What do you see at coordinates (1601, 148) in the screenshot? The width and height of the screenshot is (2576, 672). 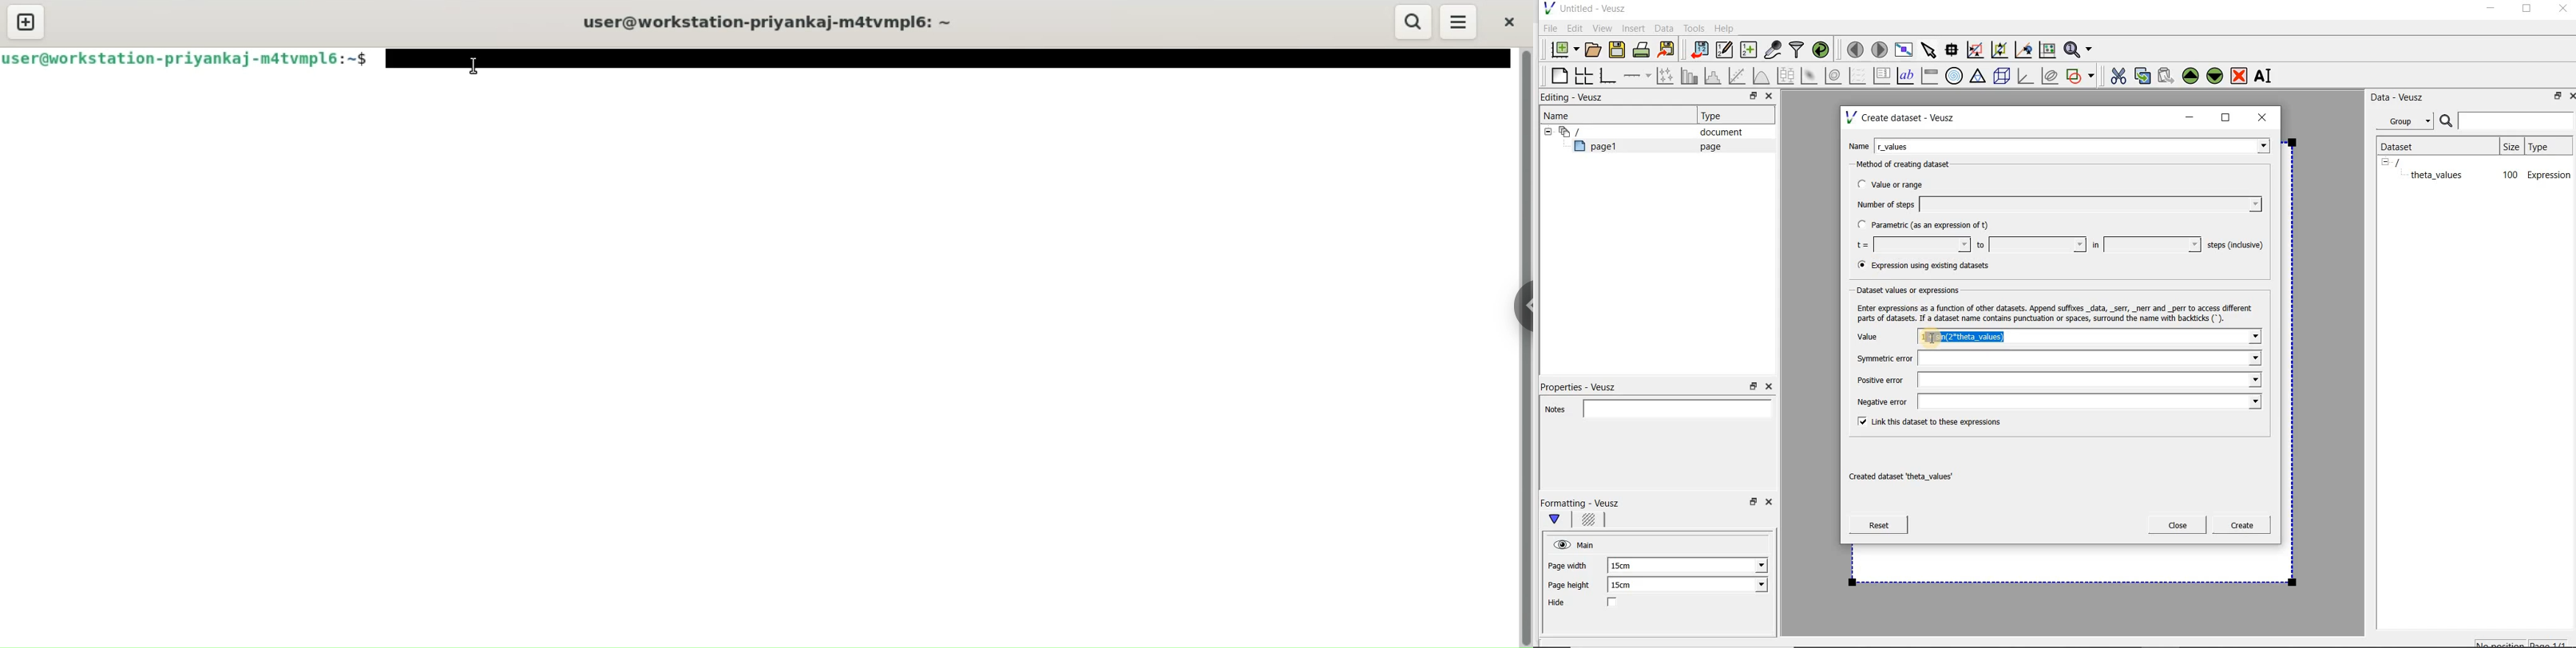 I see `page1` at bounding box center [1601, 148].